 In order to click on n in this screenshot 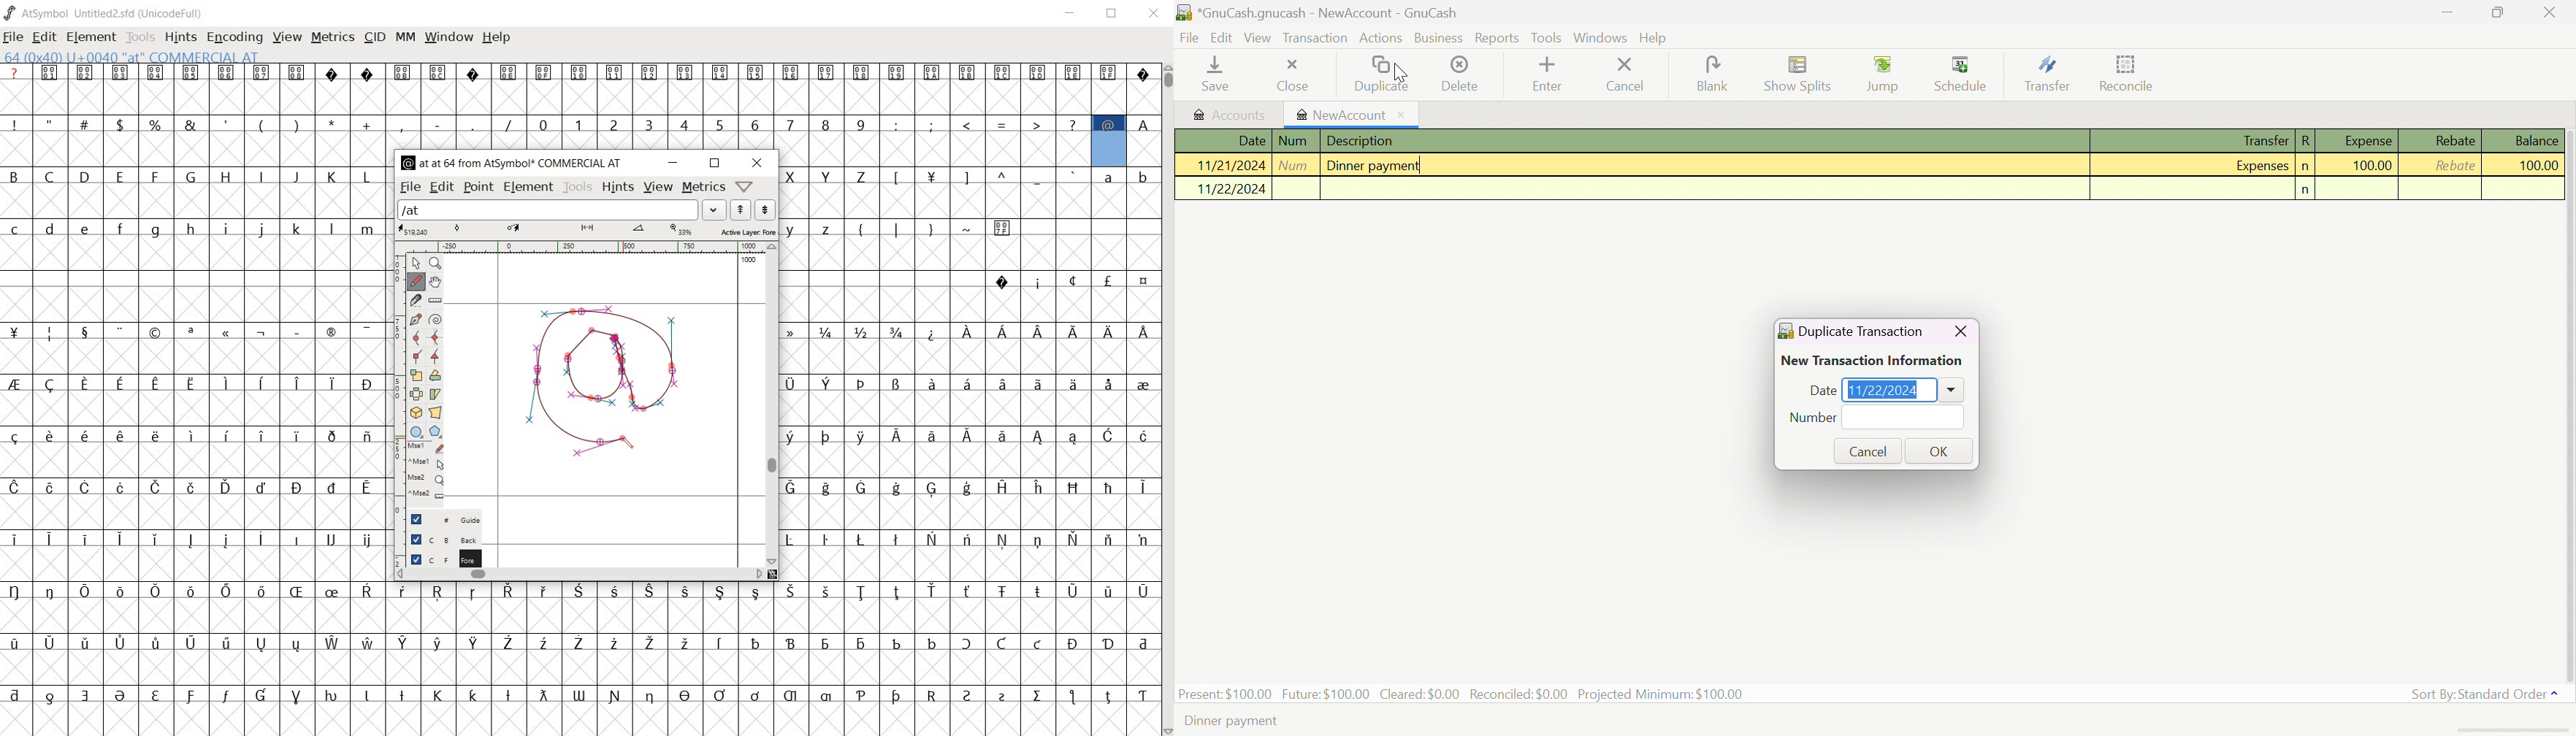, I will do `click(2309, 190)`.